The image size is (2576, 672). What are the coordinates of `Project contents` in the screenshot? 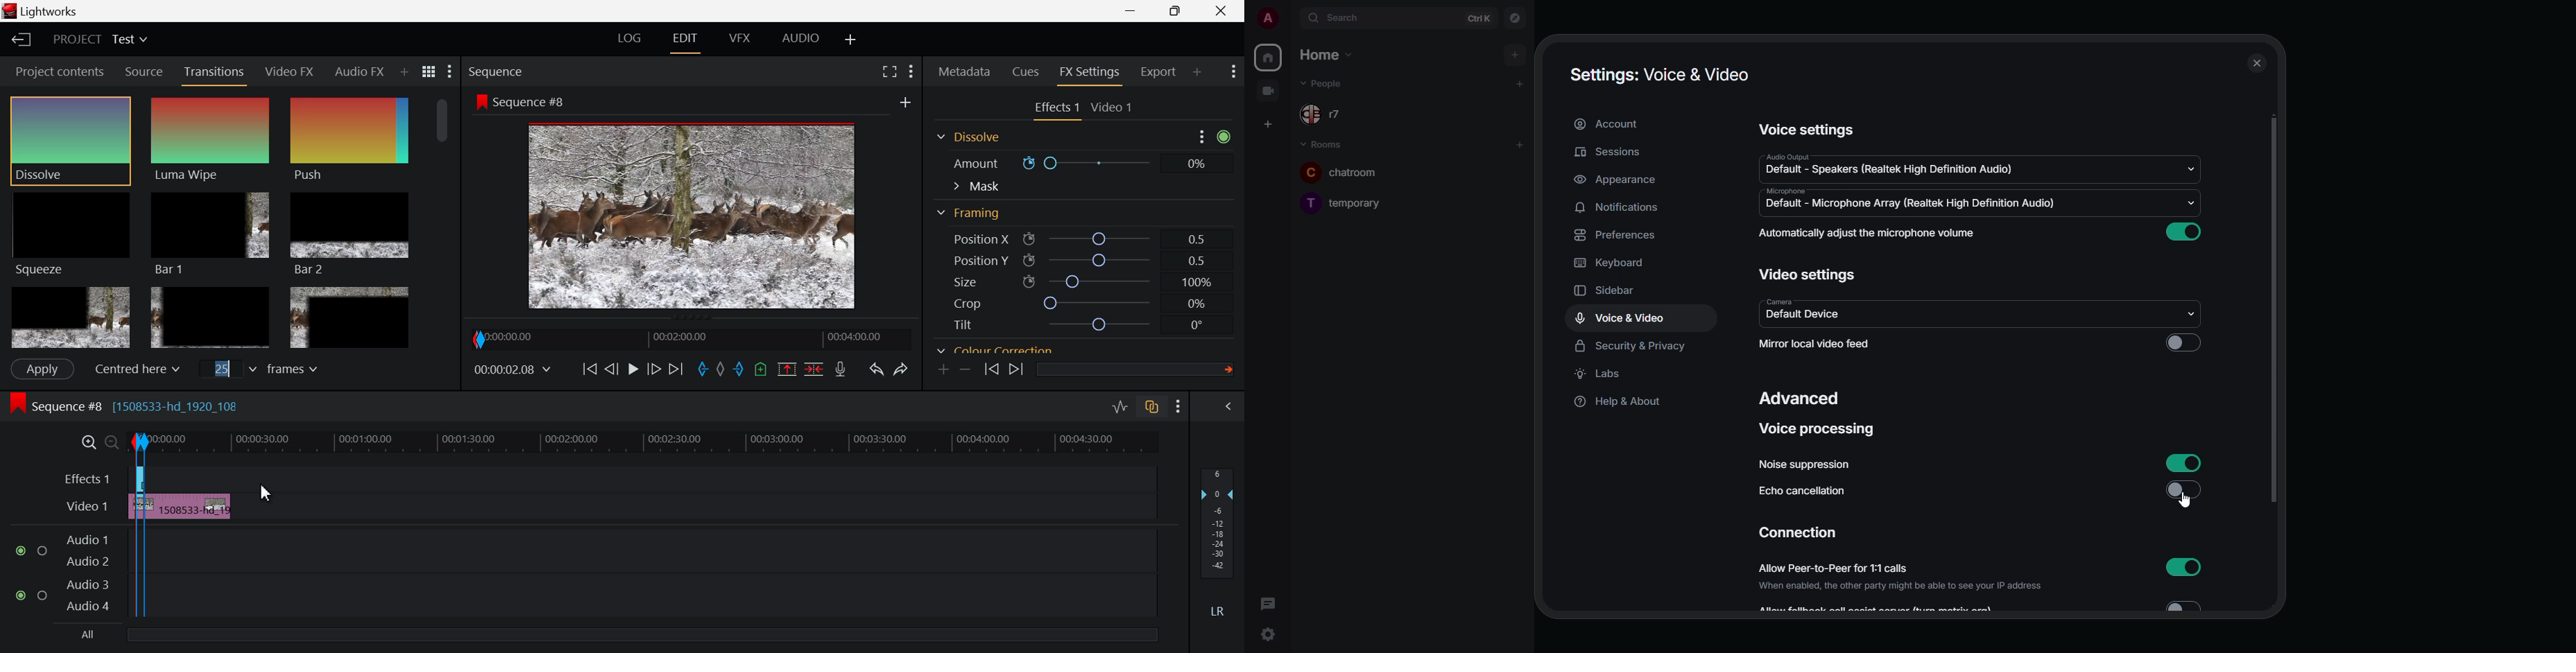 It's located at (55, 72).